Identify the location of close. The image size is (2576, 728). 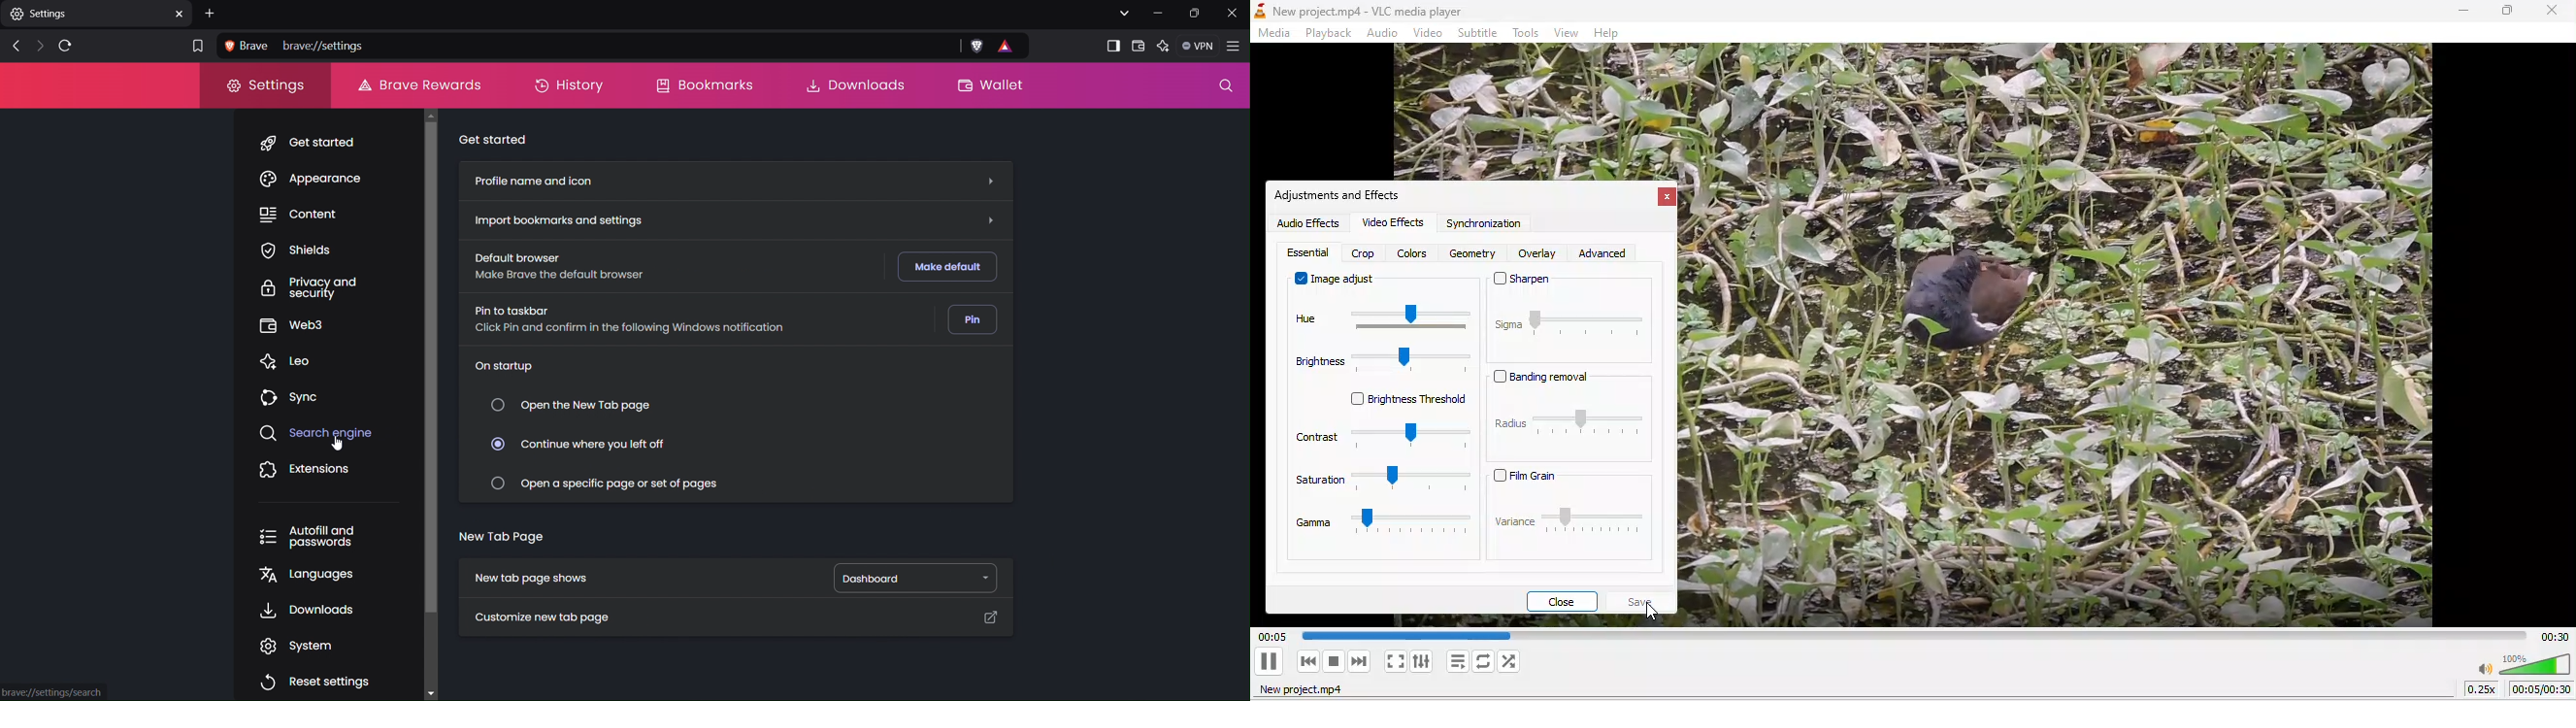
(1666, 199).